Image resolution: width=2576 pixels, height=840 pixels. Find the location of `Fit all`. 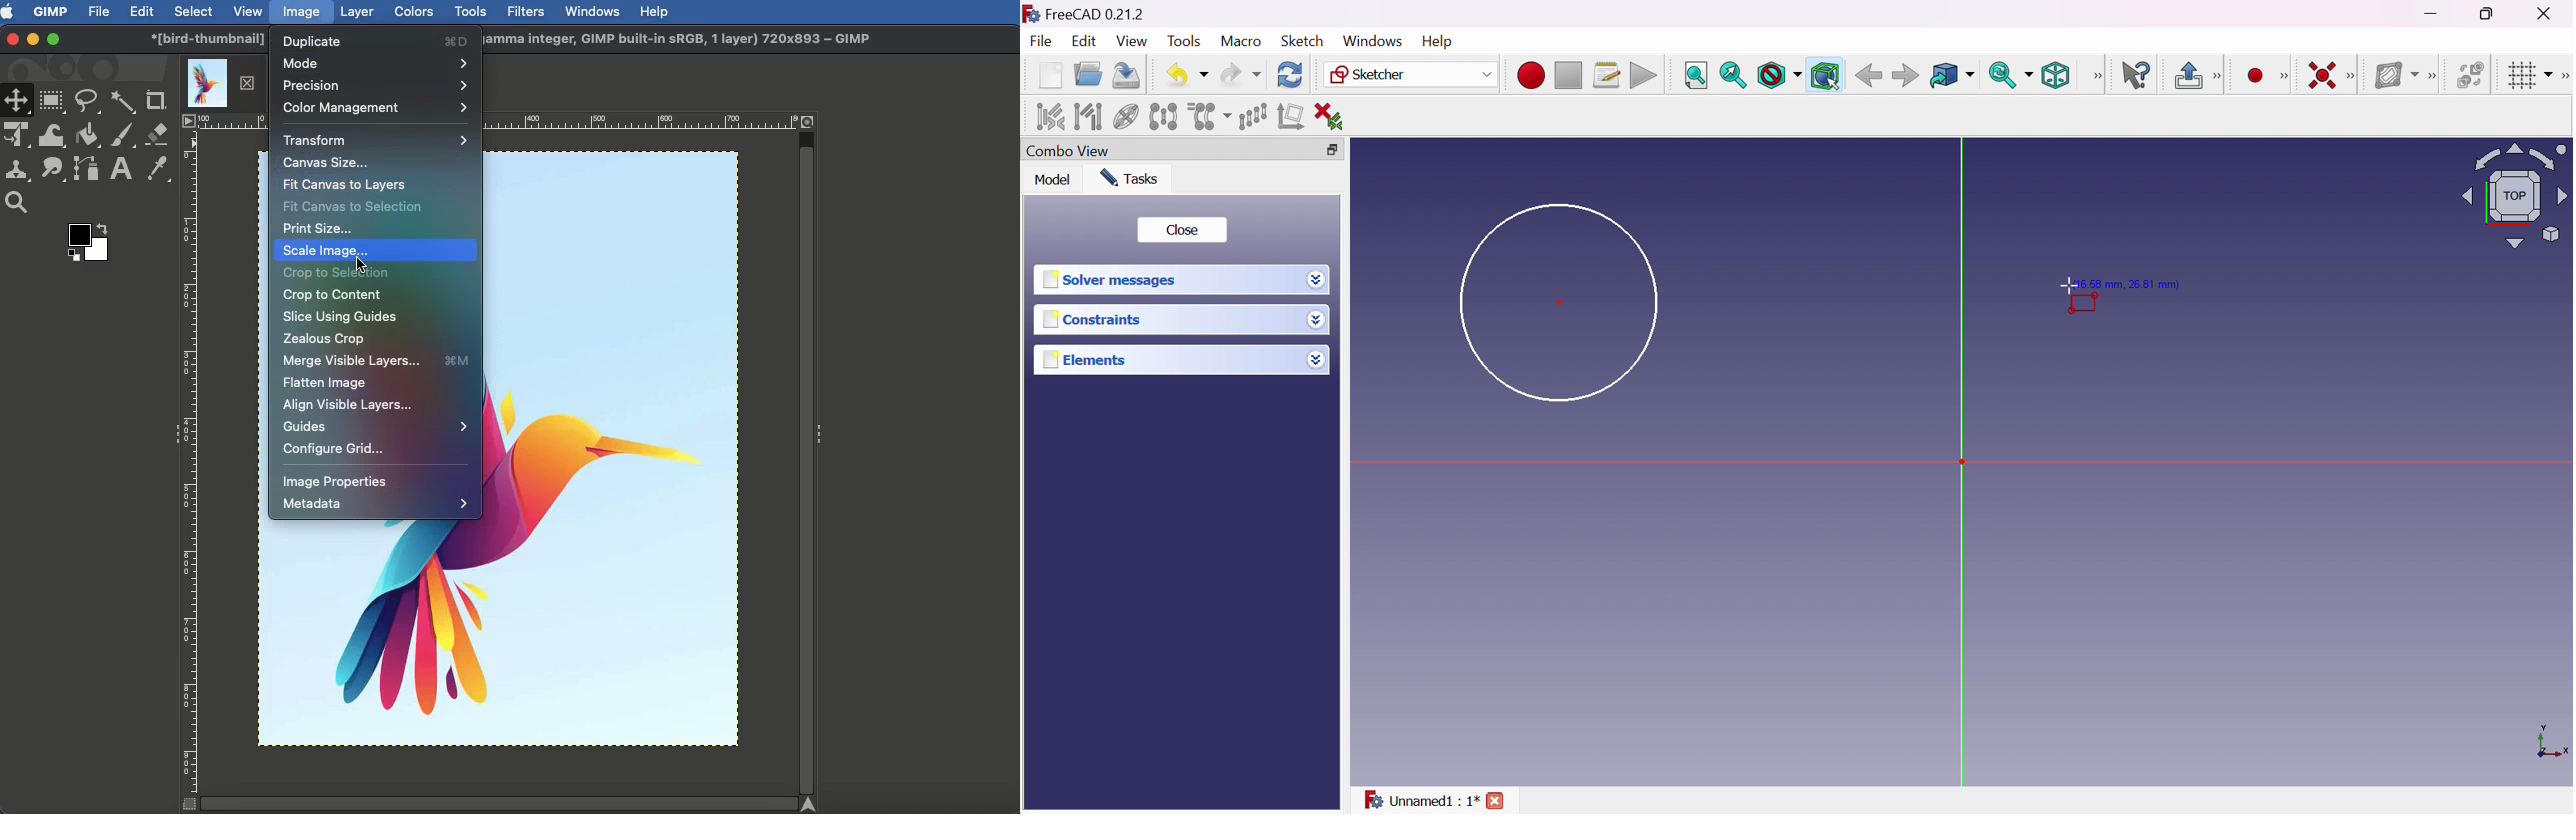

Fit all is located at coordinates (1696, 76).